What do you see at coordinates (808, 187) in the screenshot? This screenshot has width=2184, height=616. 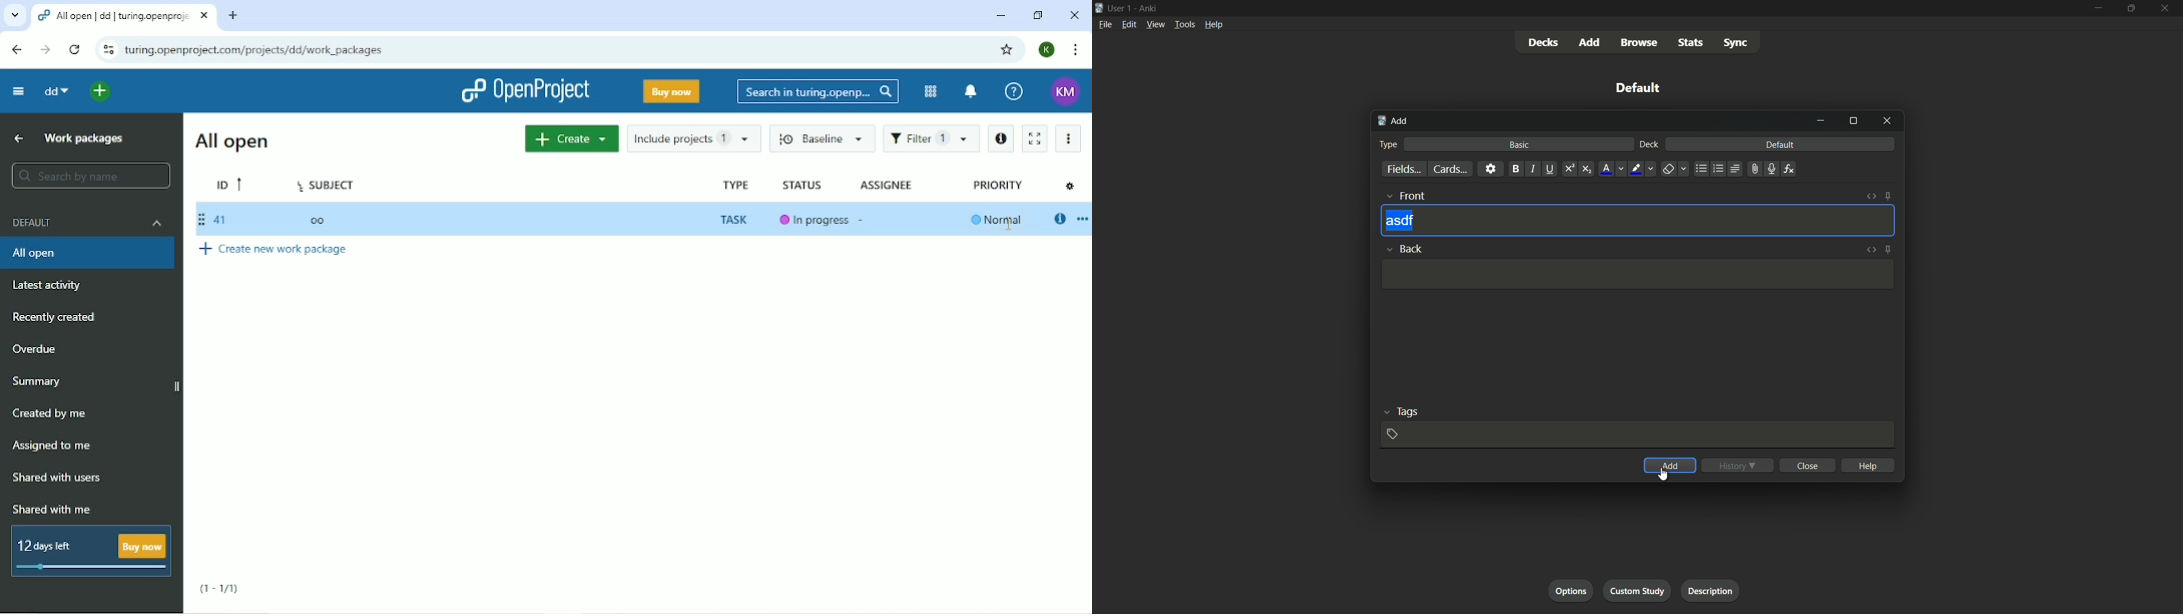 I see `Status` at bounding box center [808, 187].